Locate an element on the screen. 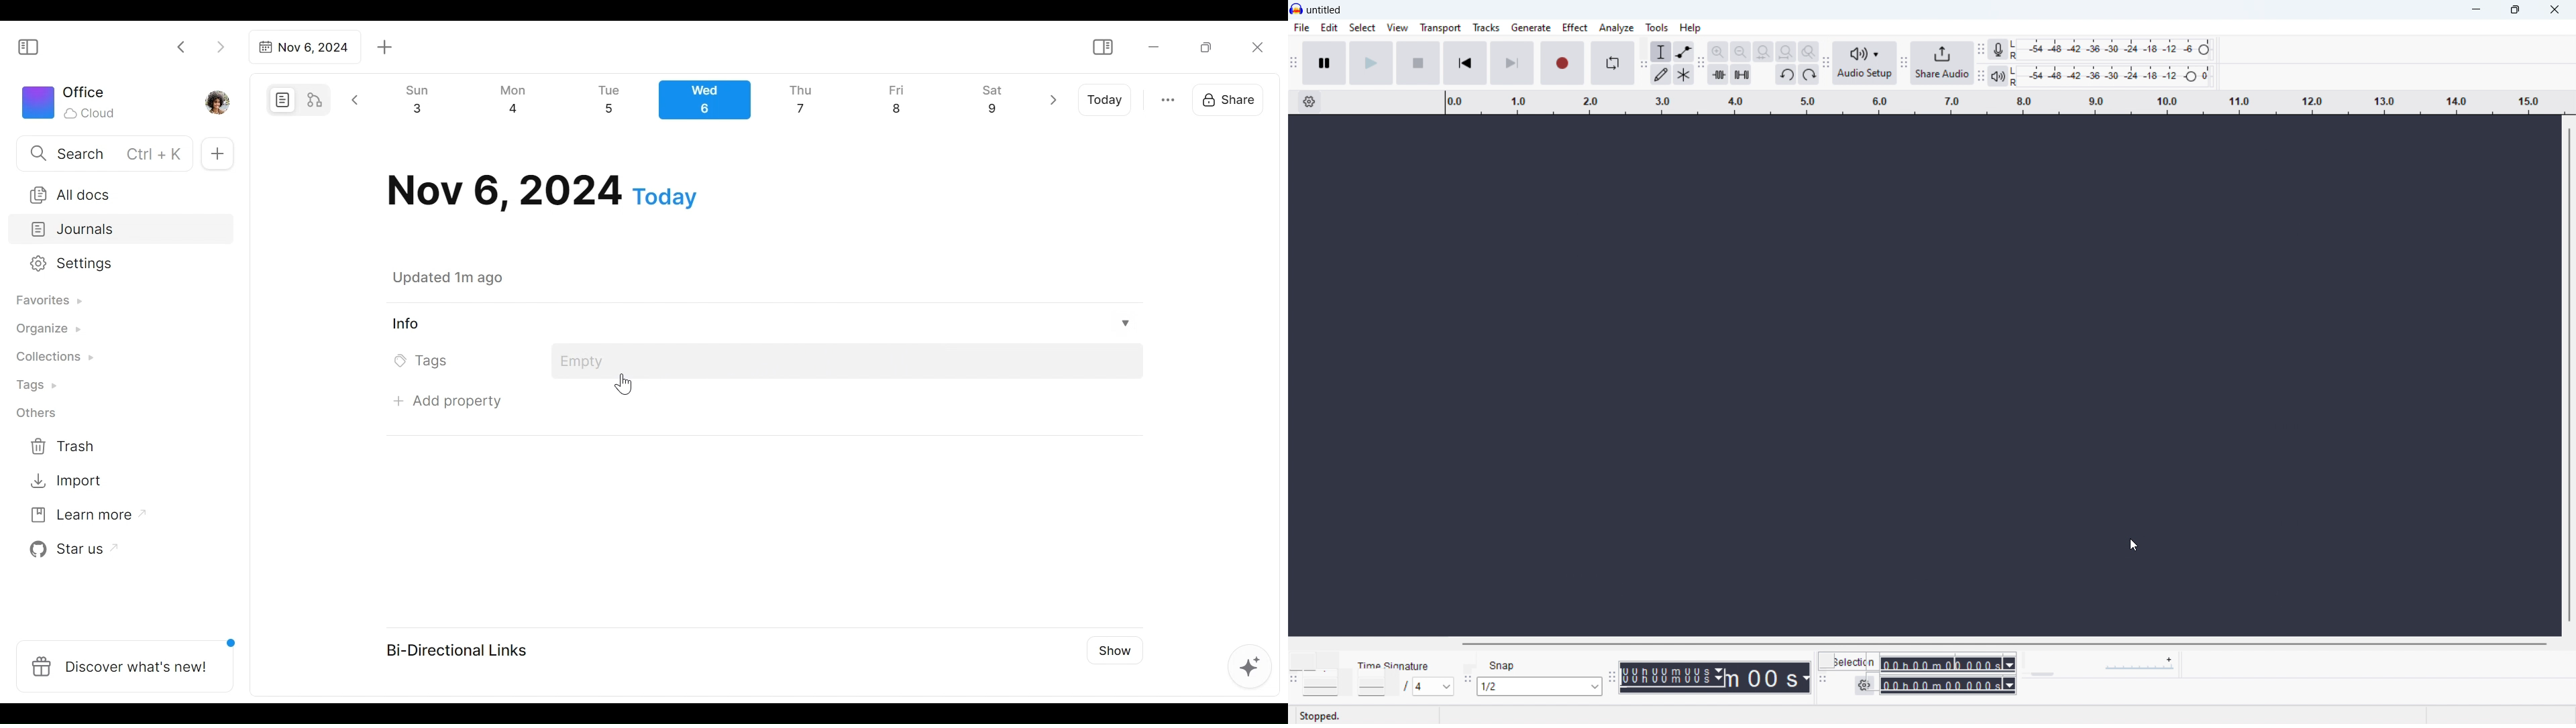 This screenshot has width=2576, height=728. tracks is located at coordinates (1487, 27).